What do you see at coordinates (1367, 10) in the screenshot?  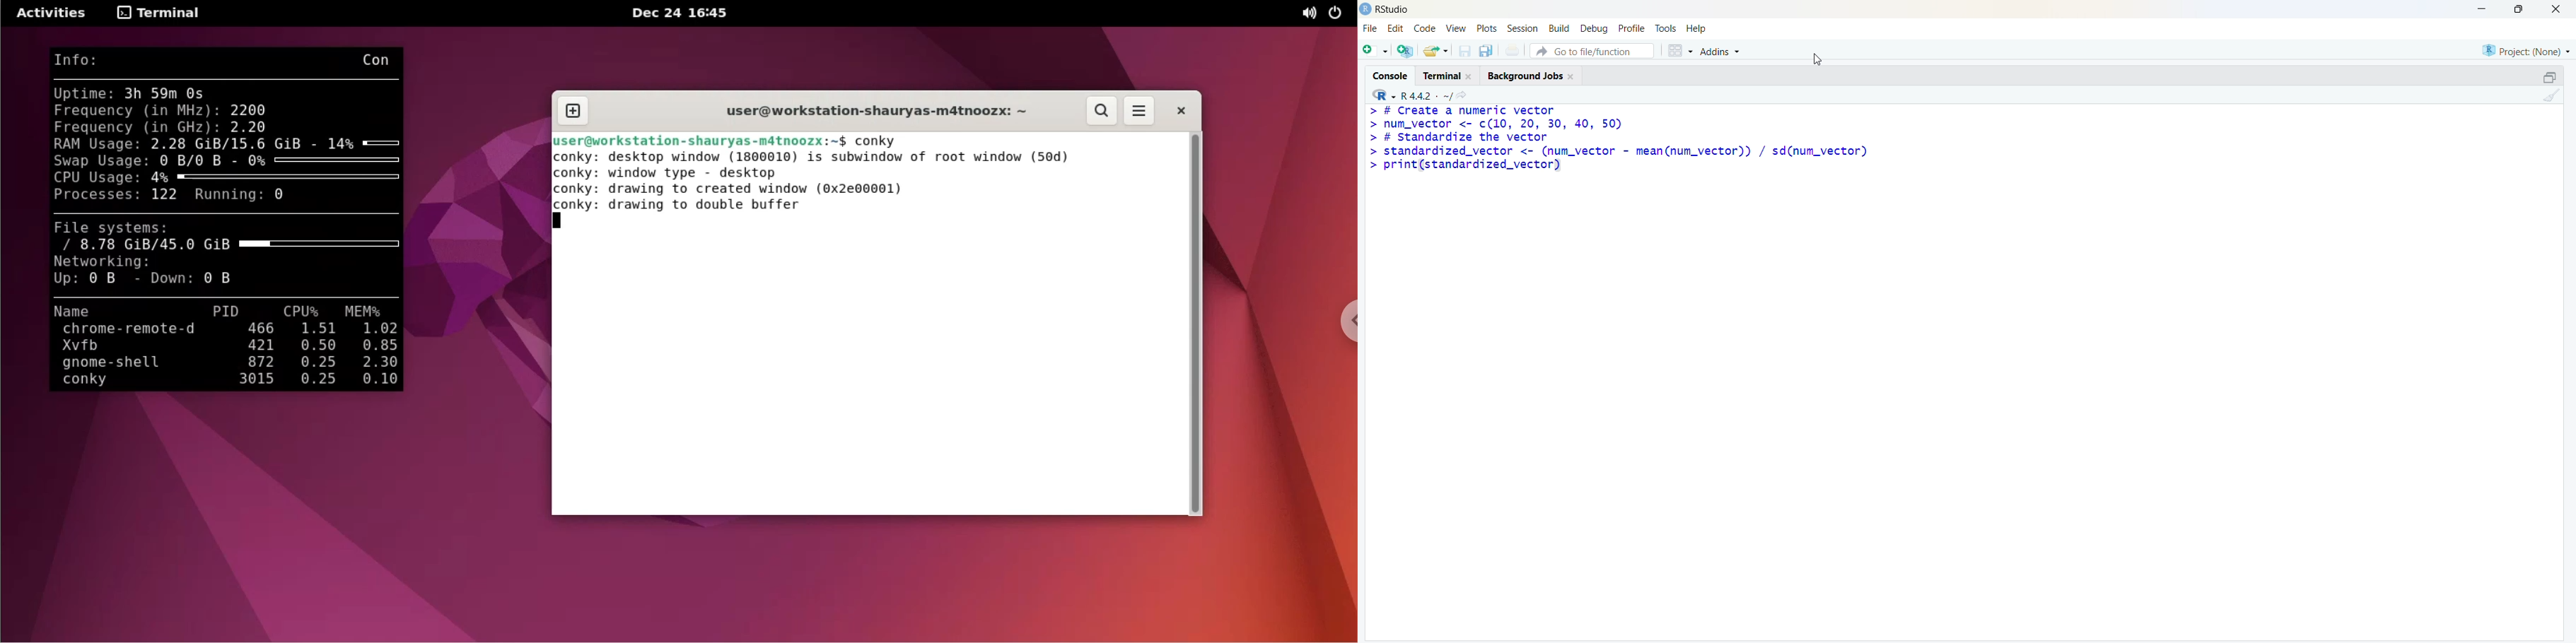 I see `logo` at bounding box center [1367, 10].